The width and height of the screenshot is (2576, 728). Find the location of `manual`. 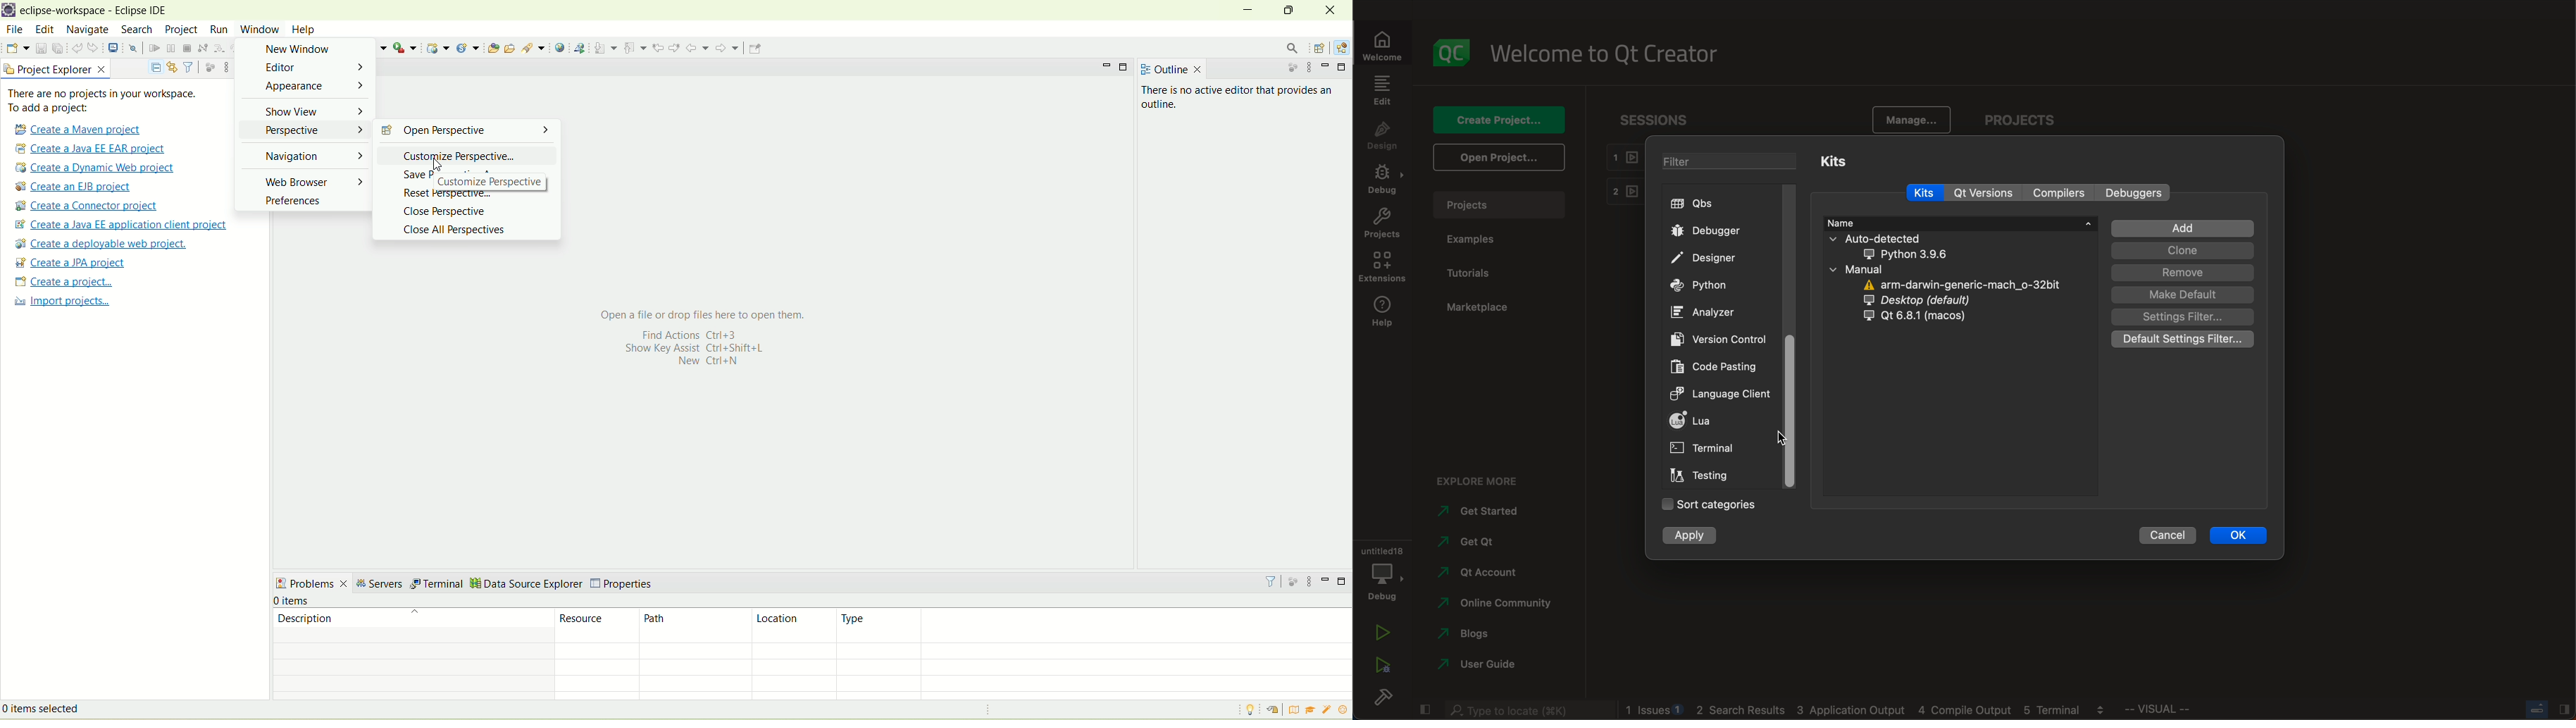

manual is located at coordinates (1878, 270).